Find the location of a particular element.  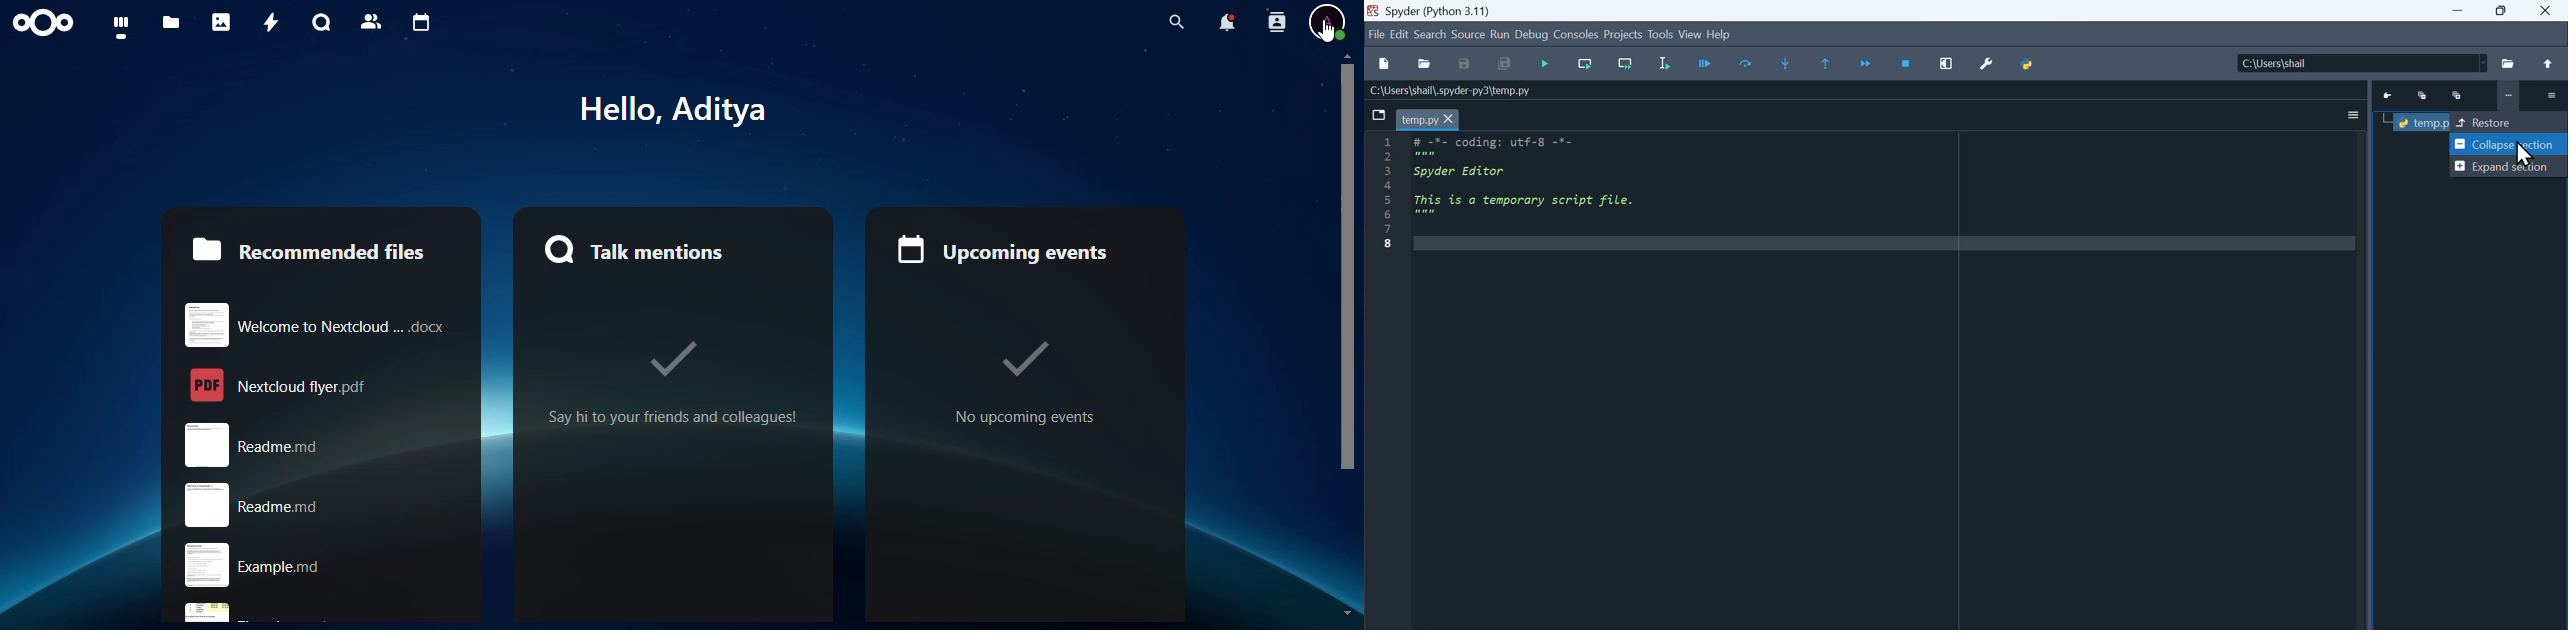

Restore is located at coordinates (2490, 123).